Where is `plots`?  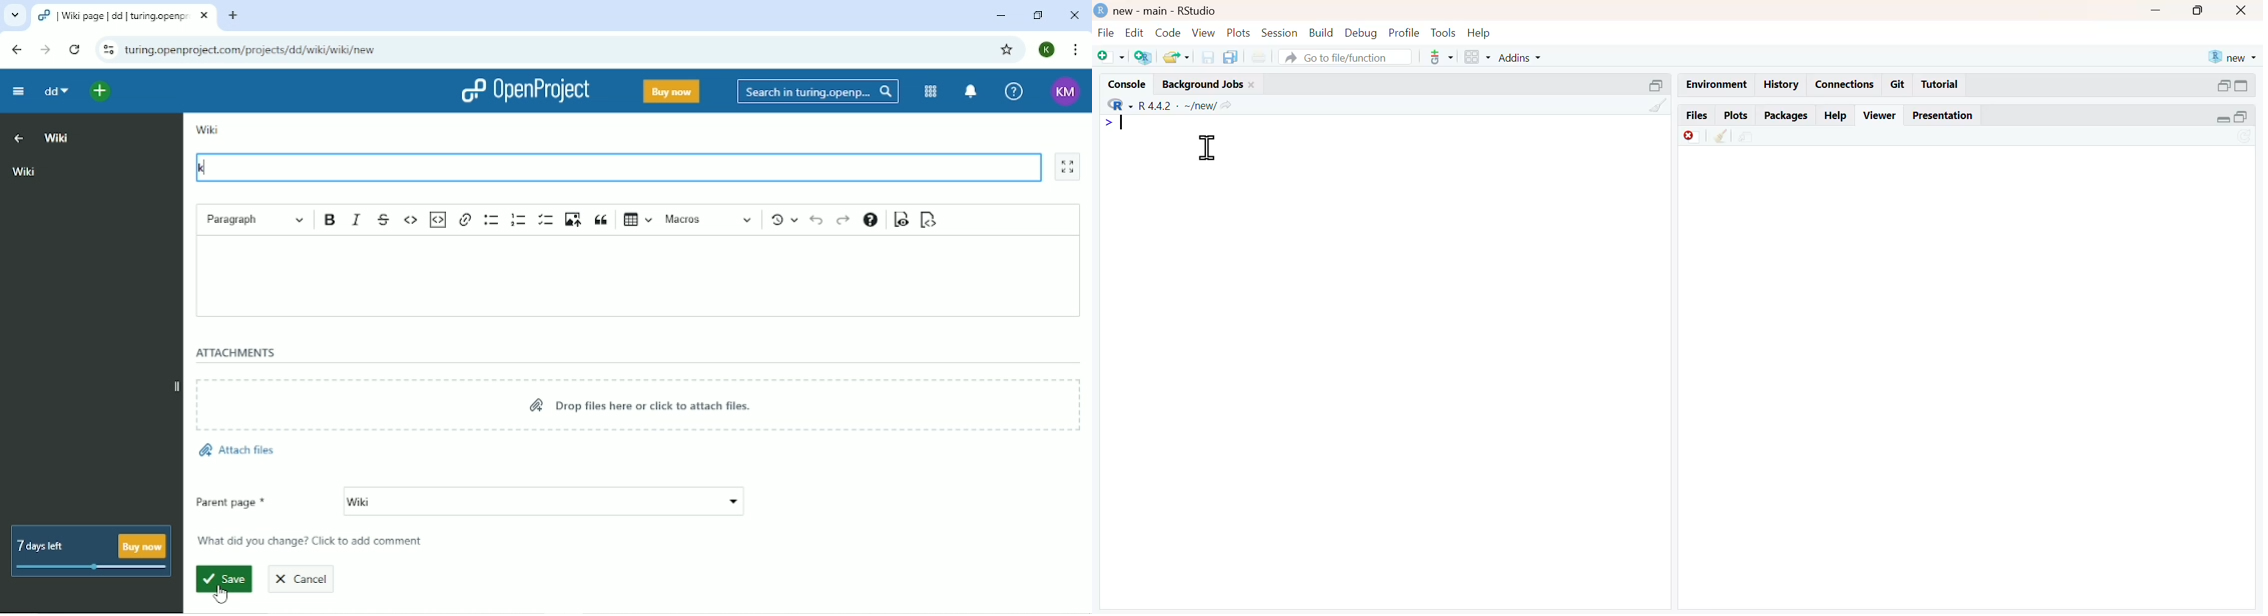
plots is located at coordinates (1736, 115).